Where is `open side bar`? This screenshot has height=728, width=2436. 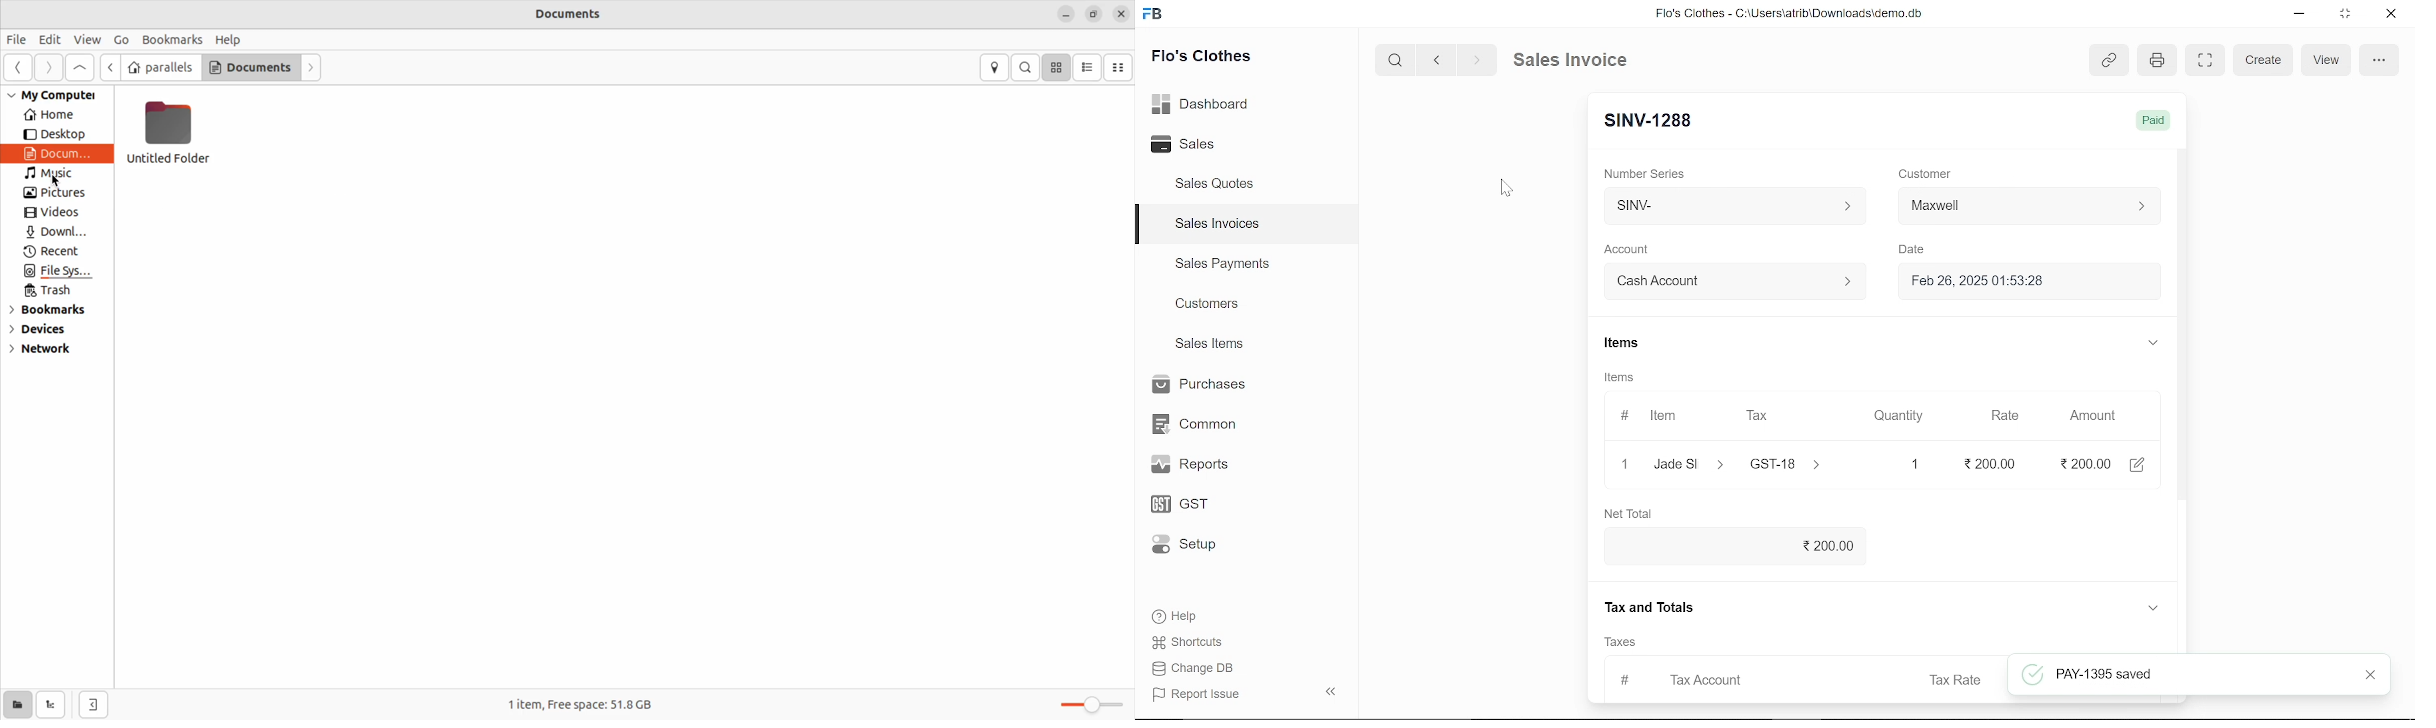 open side bar is located at coordinates (94, 705).